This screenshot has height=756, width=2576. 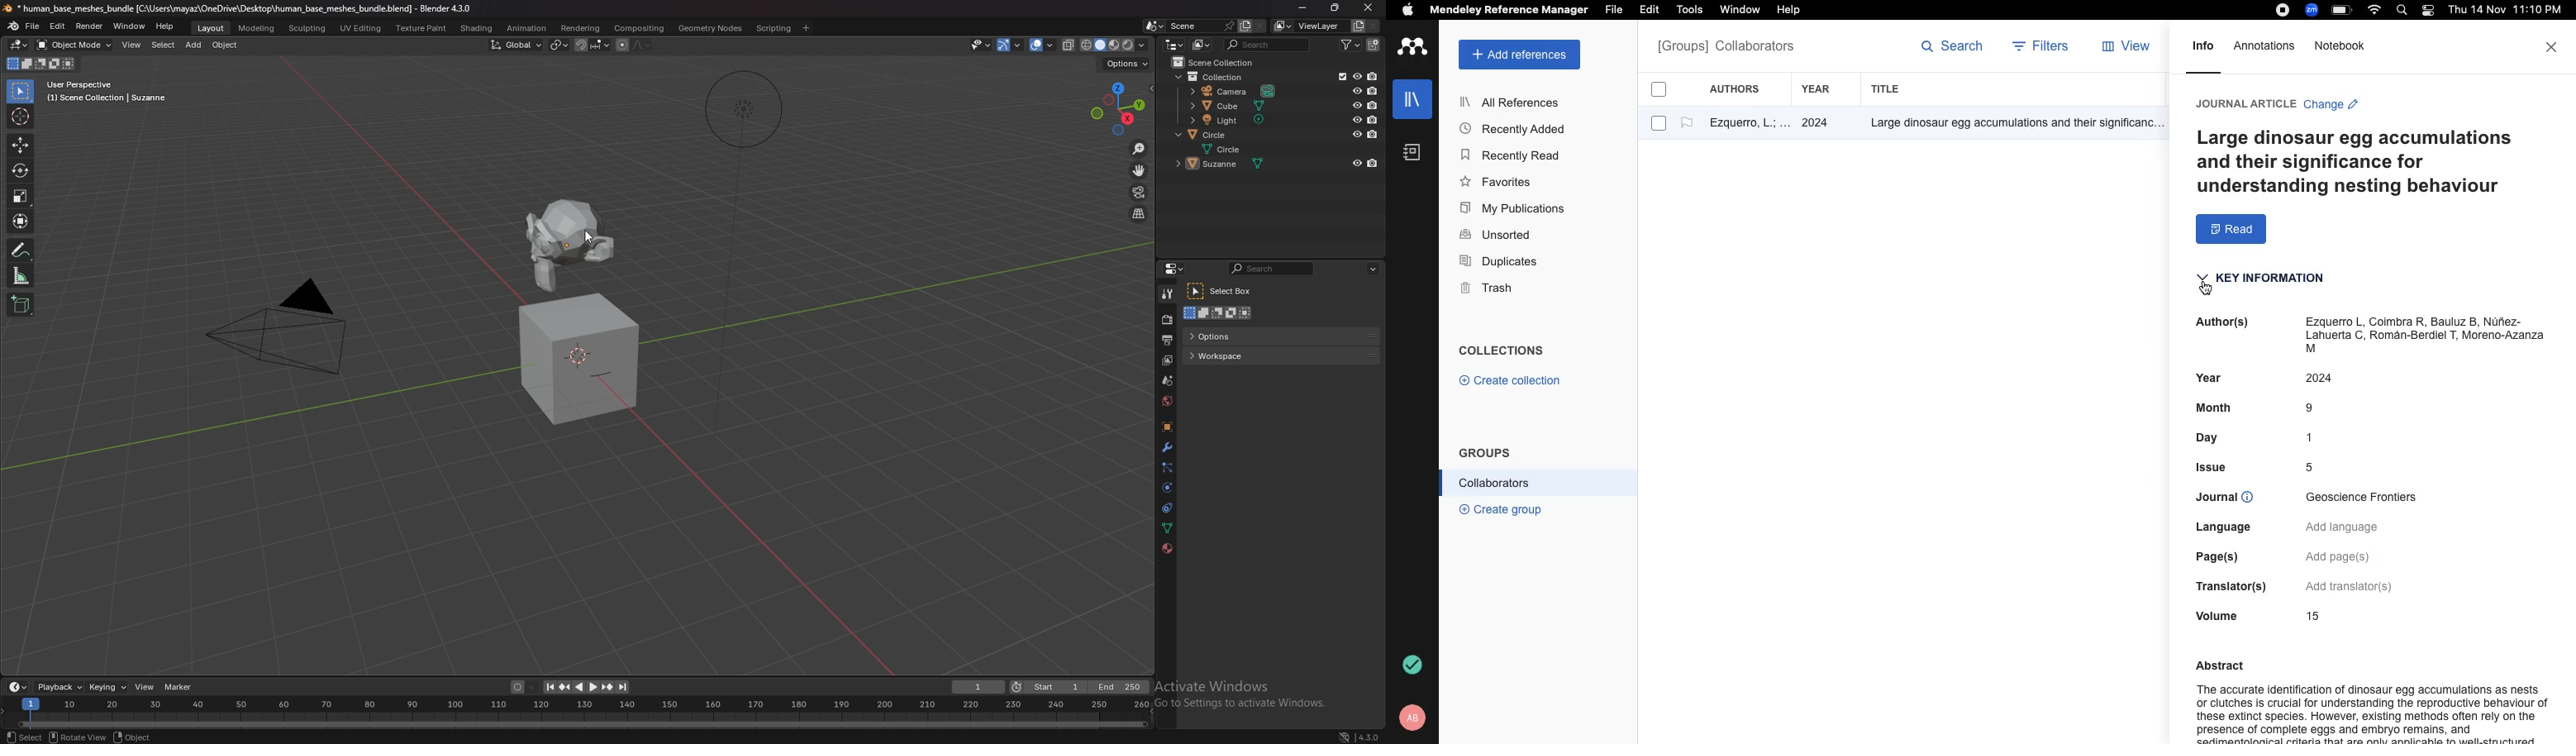 I want to click on My Publications, so click(x=1513, y=211).